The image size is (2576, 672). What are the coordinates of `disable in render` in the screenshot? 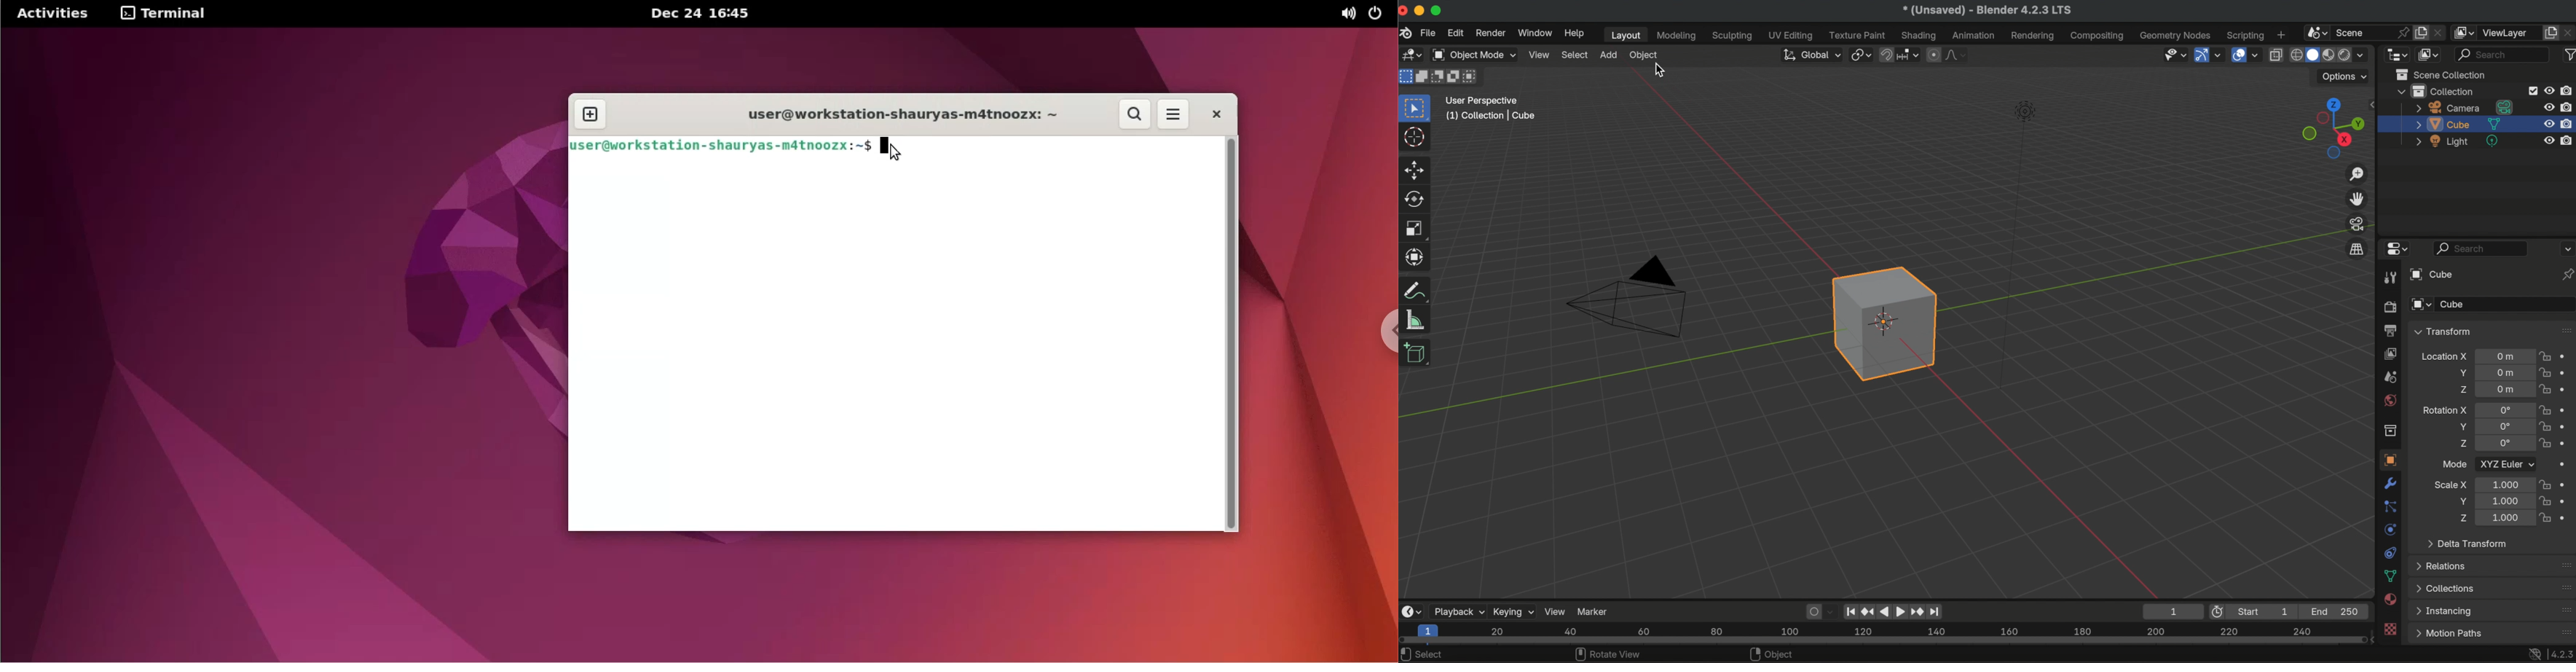 It's located at (2569, 139).